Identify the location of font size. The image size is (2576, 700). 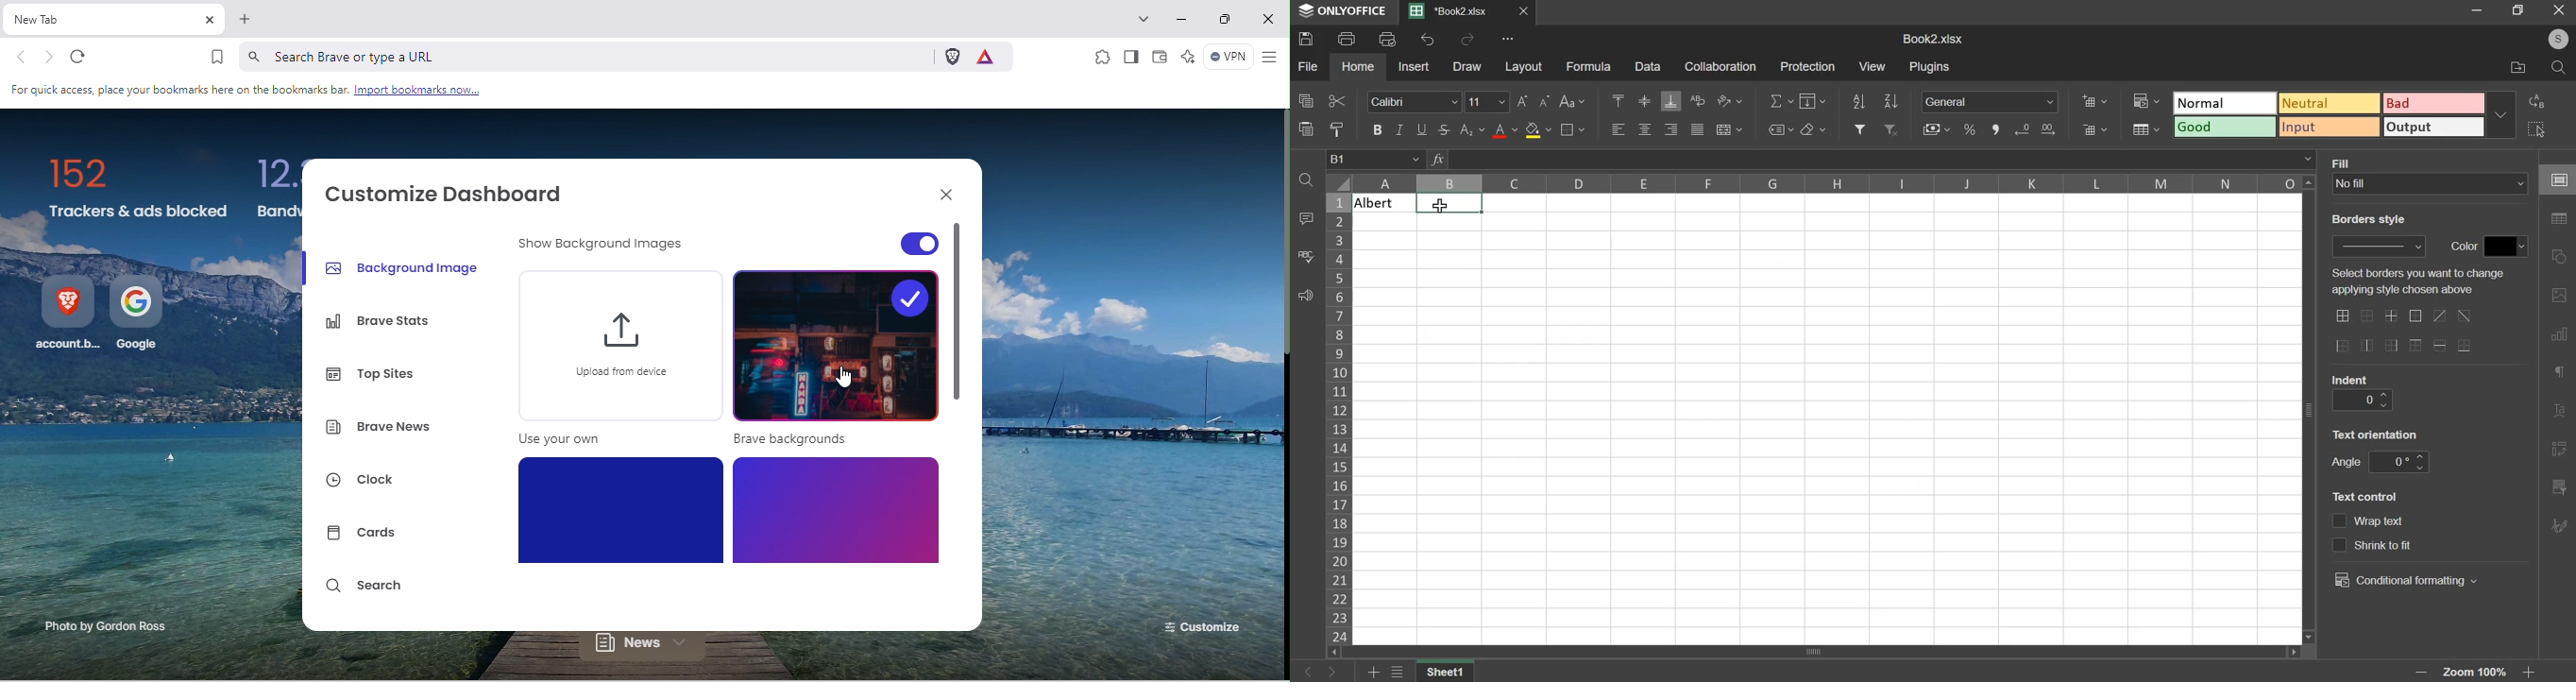
(1489, 101).